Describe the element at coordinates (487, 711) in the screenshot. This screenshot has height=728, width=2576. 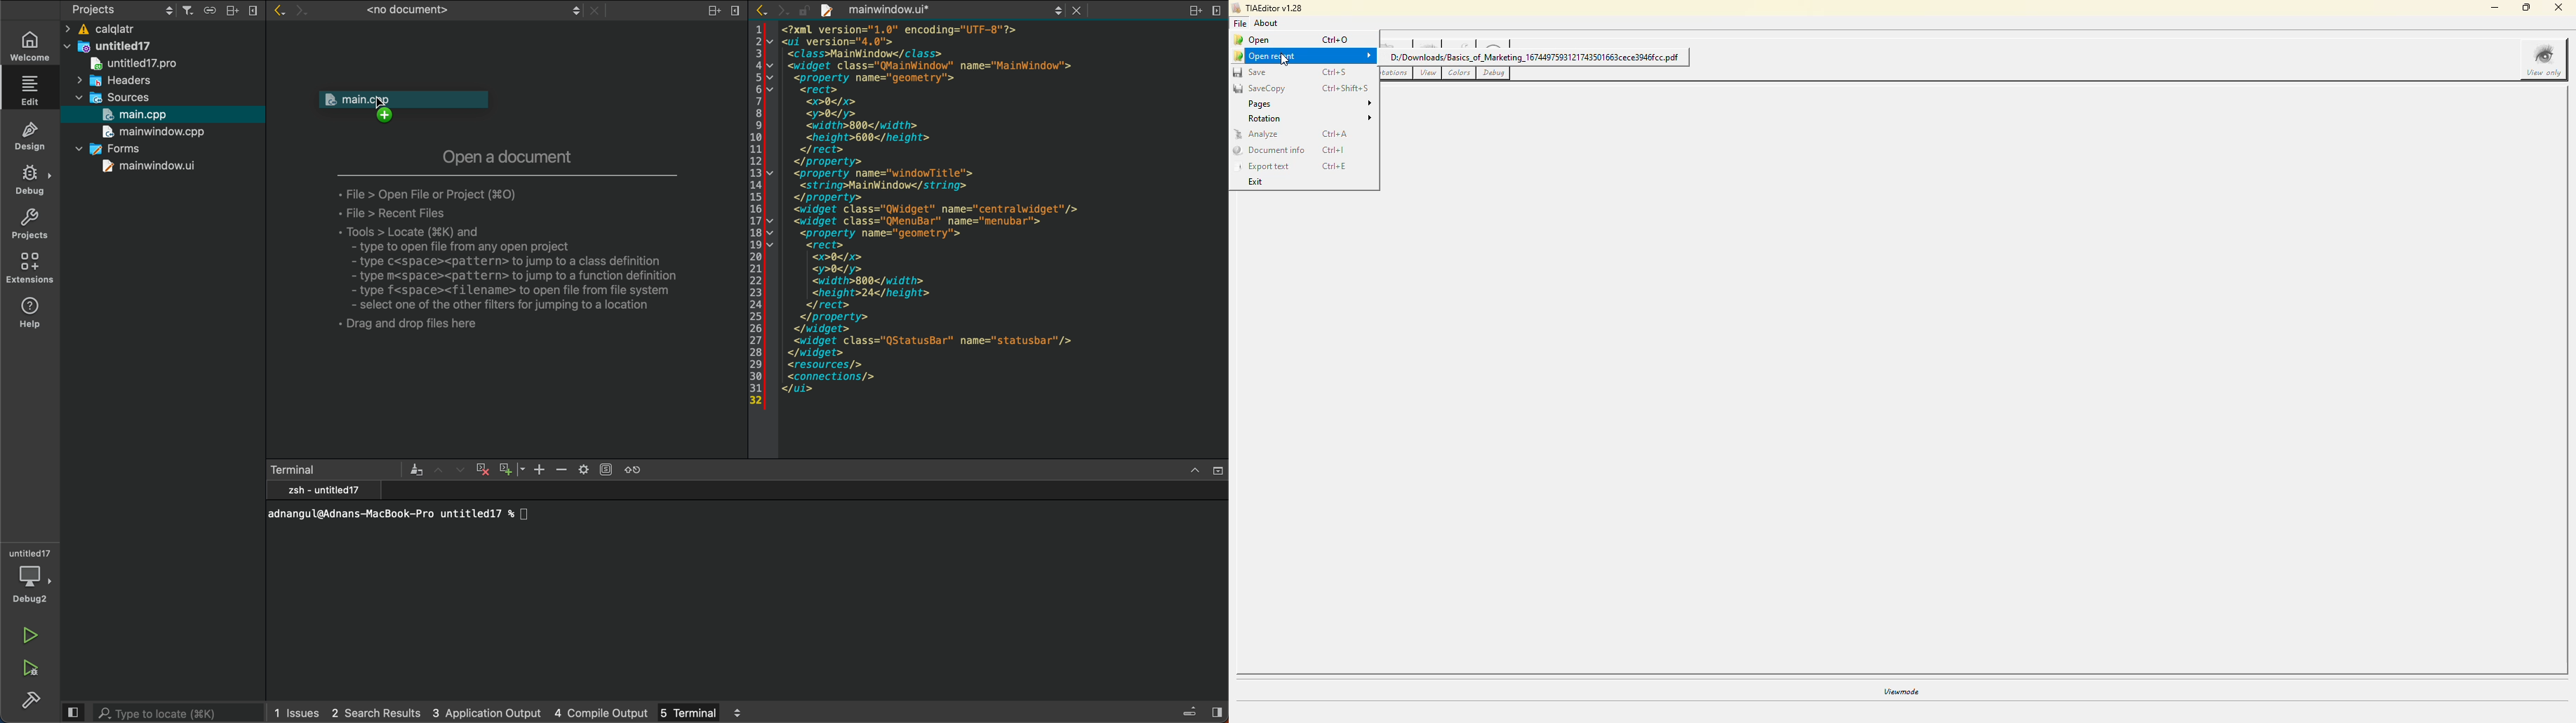
I see `application output` at that location.